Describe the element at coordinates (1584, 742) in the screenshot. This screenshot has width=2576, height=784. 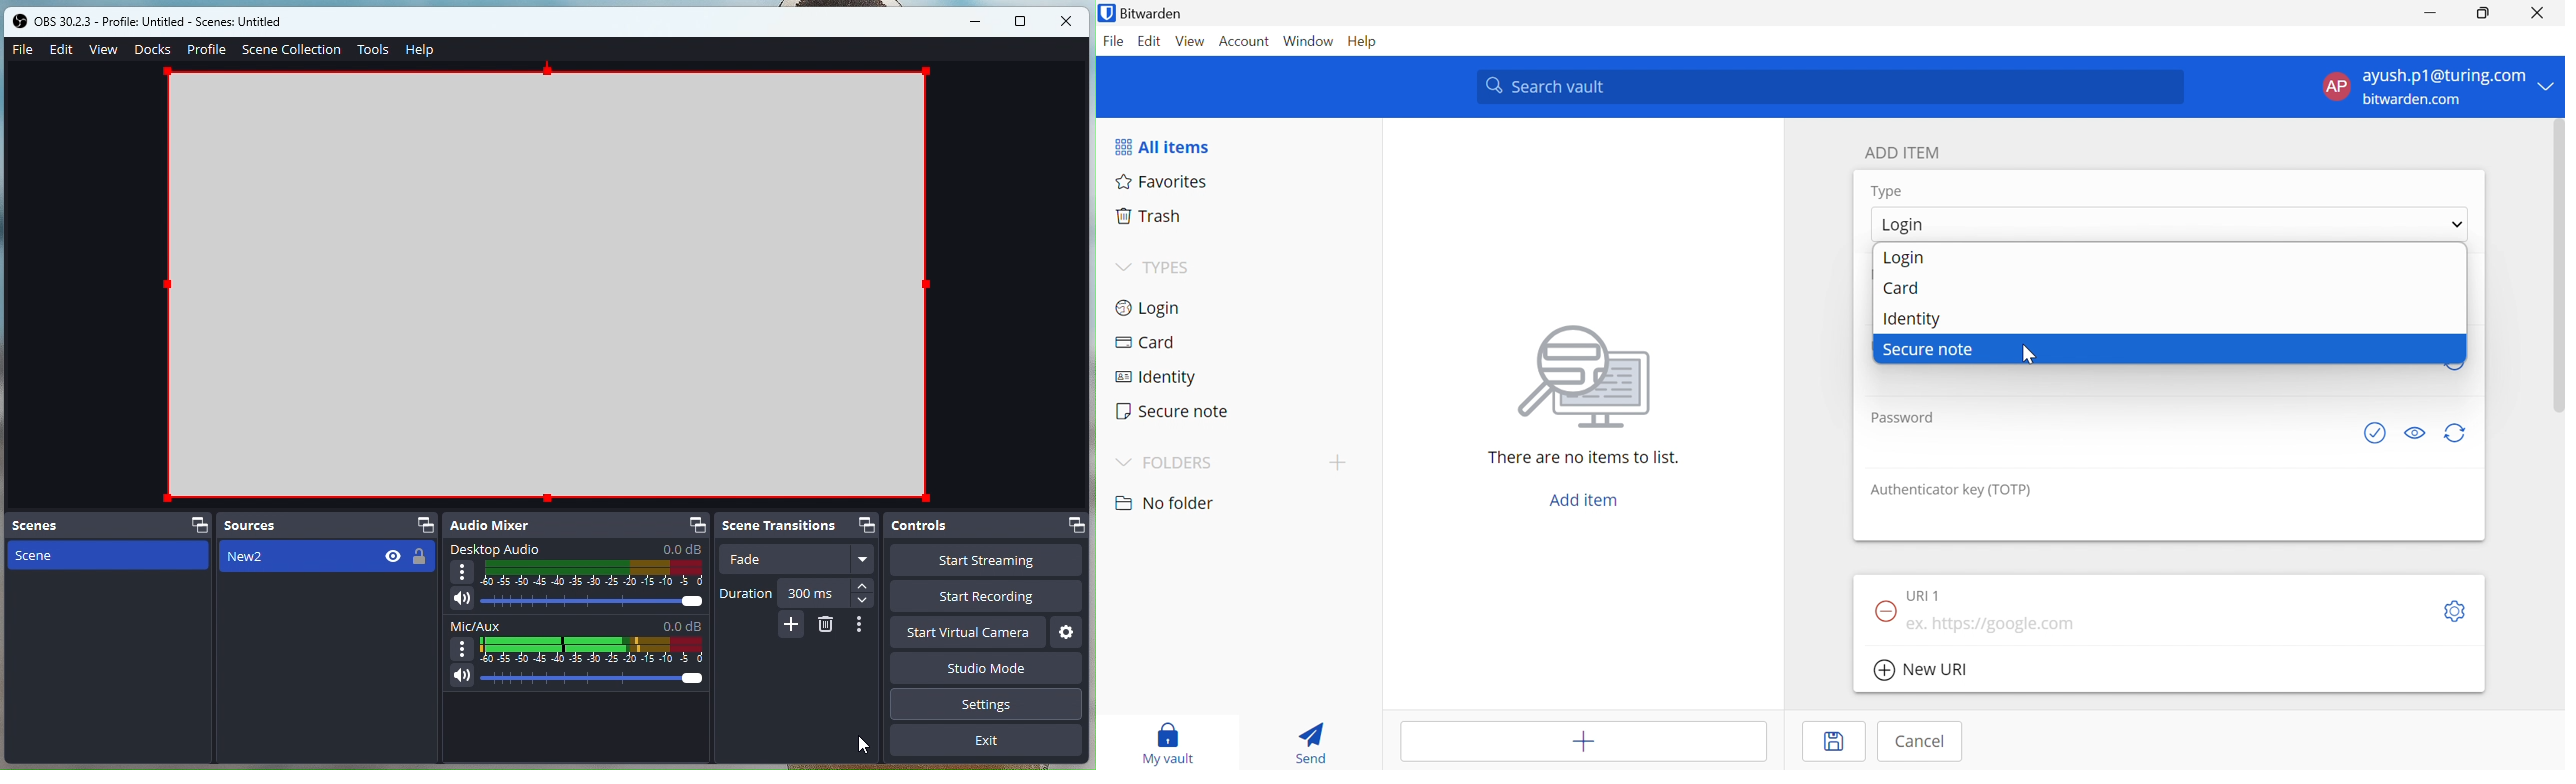
I see `Add item` at that location.